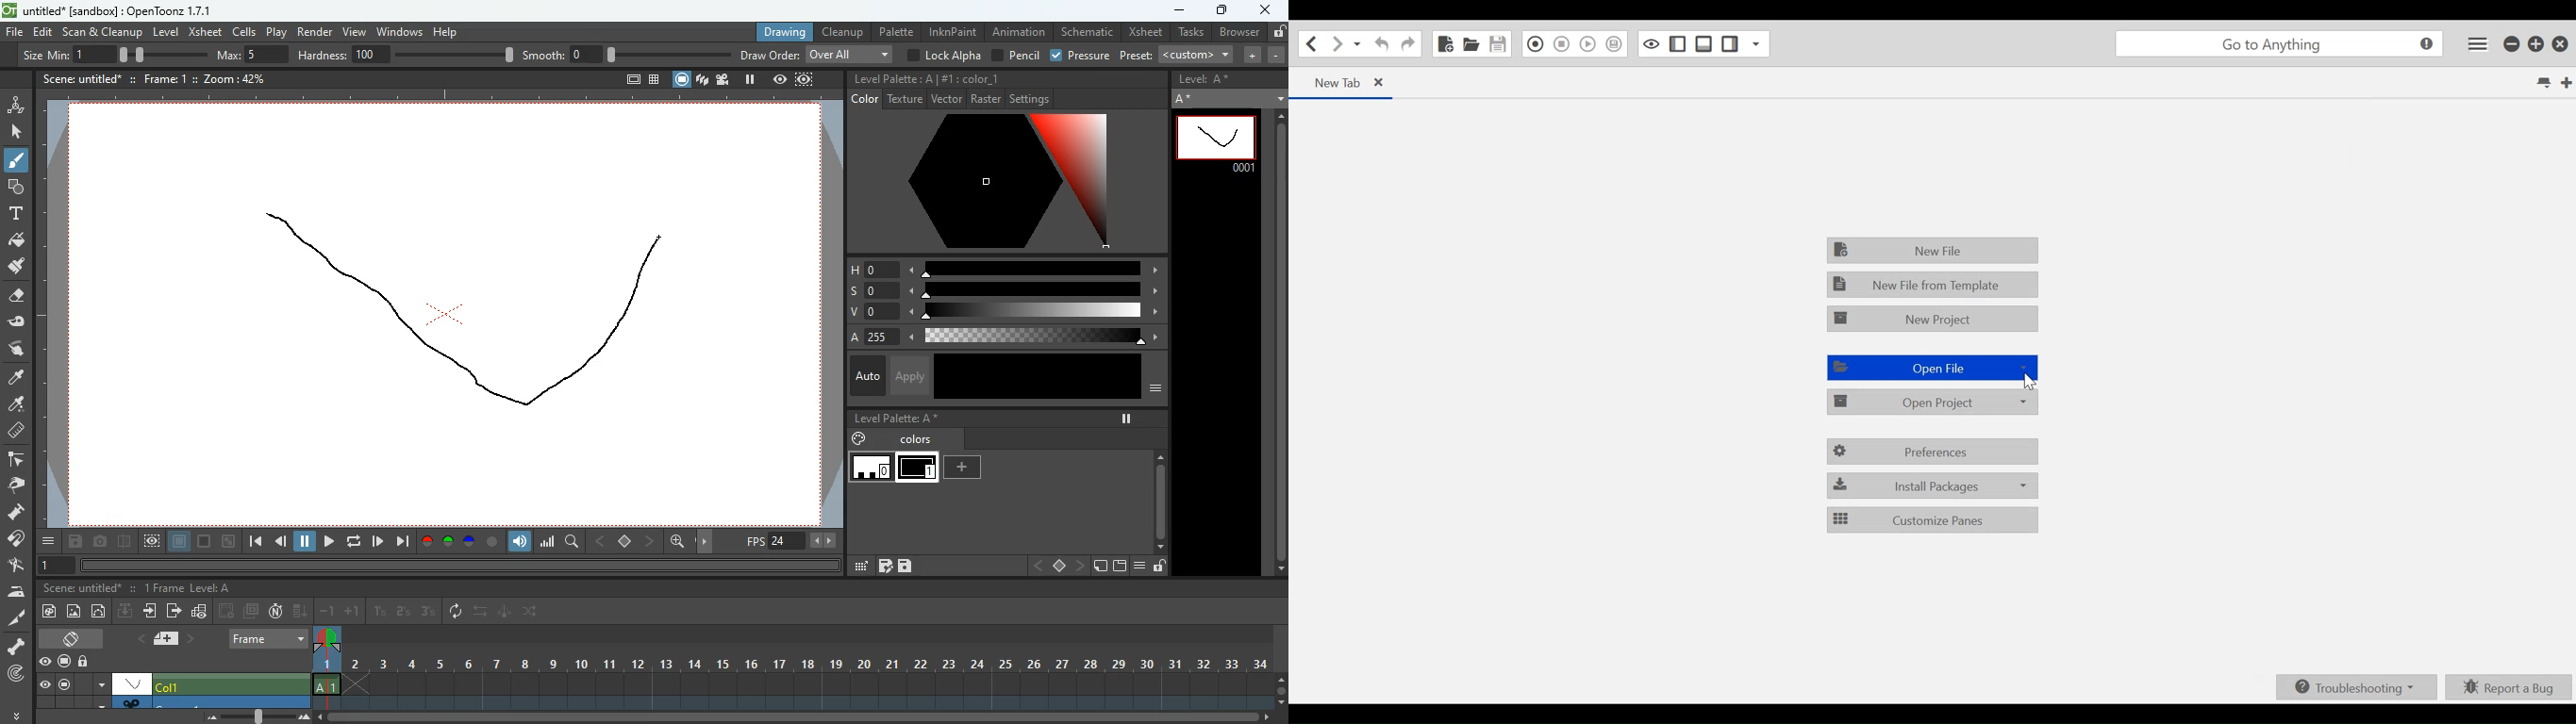 The height and width of the screenshot is (728, 2576). Describe the element at coordinates (327, 660) in the screenshot. I see `selected frame` at that location.